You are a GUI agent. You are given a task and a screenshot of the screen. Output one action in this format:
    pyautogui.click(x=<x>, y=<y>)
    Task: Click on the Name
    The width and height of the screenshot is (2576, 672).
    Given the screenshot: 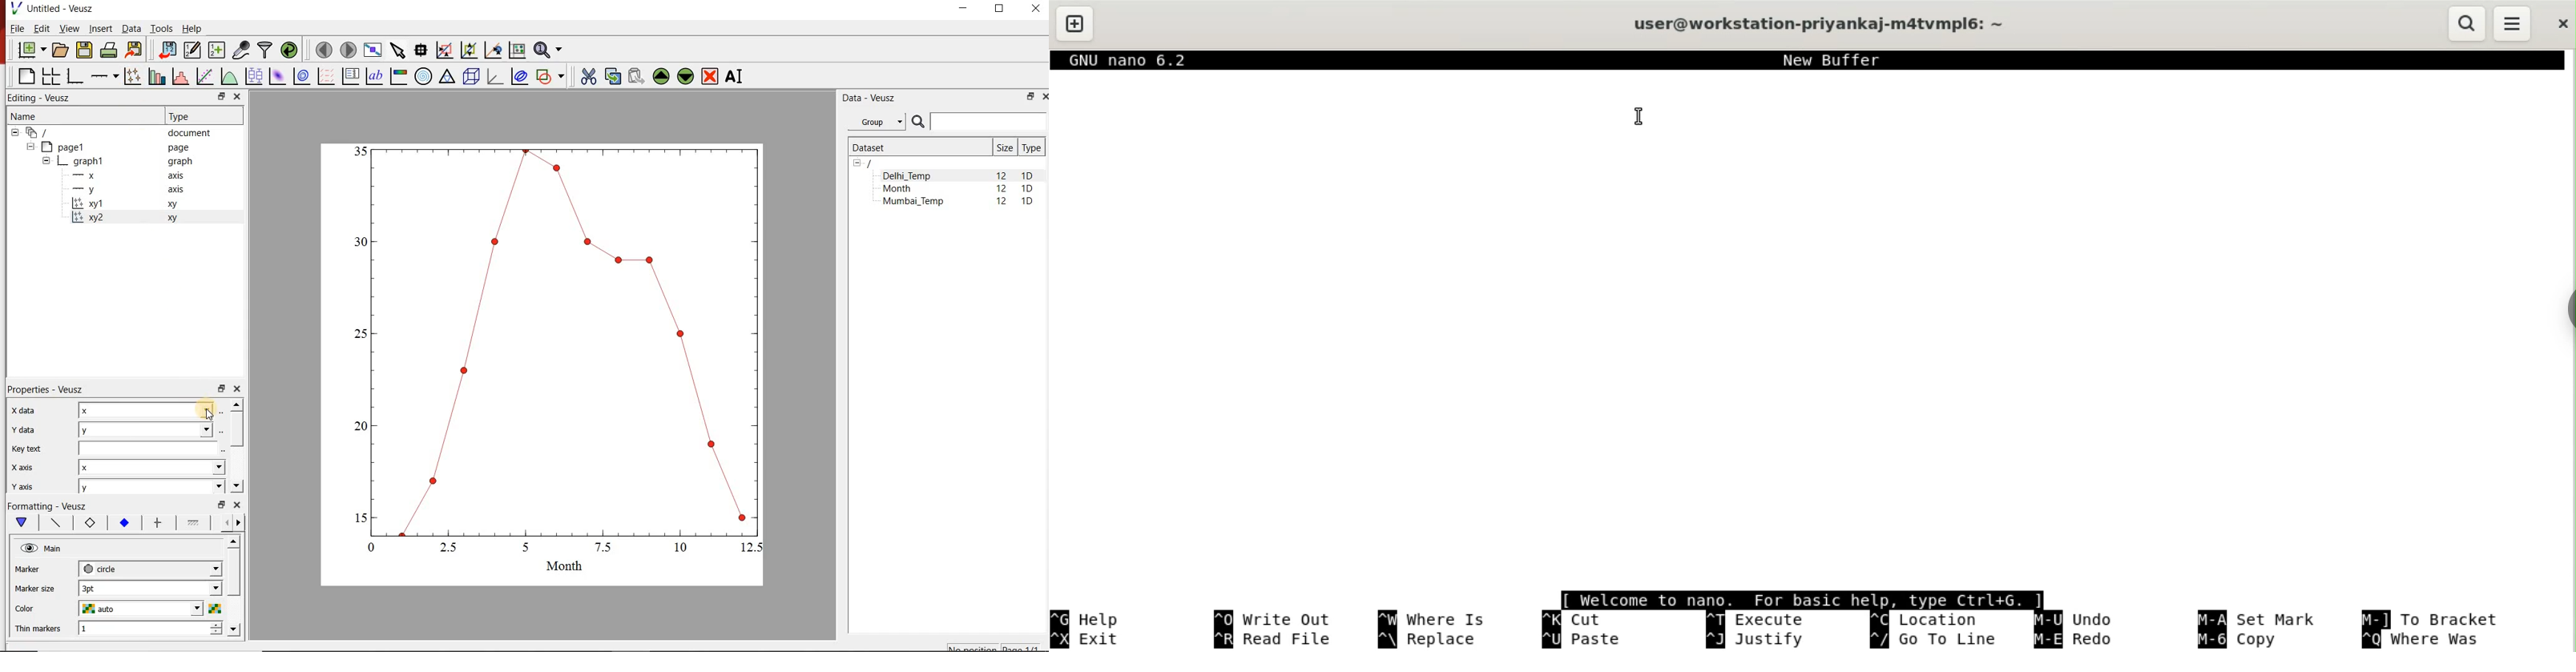 What is the action you would take?
    pyautogui.click(x=25, y=116)
    